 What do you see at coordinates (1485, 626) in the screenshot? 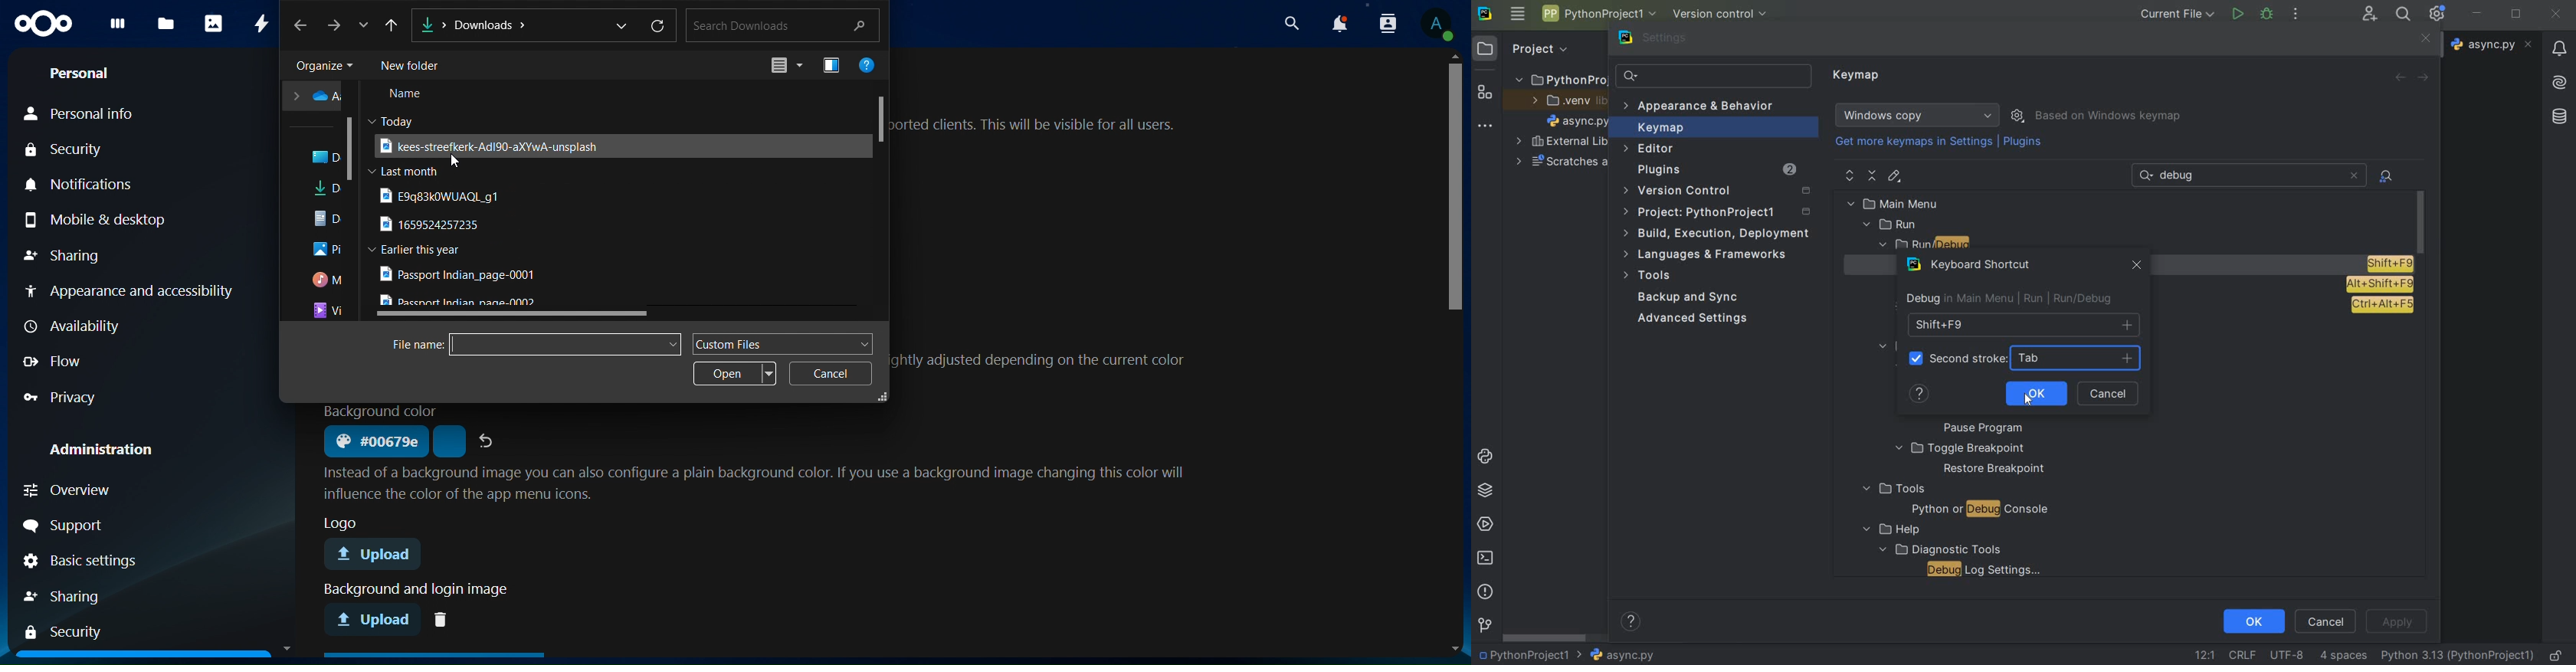
I see `version control` at bounding box center [1485, 626].